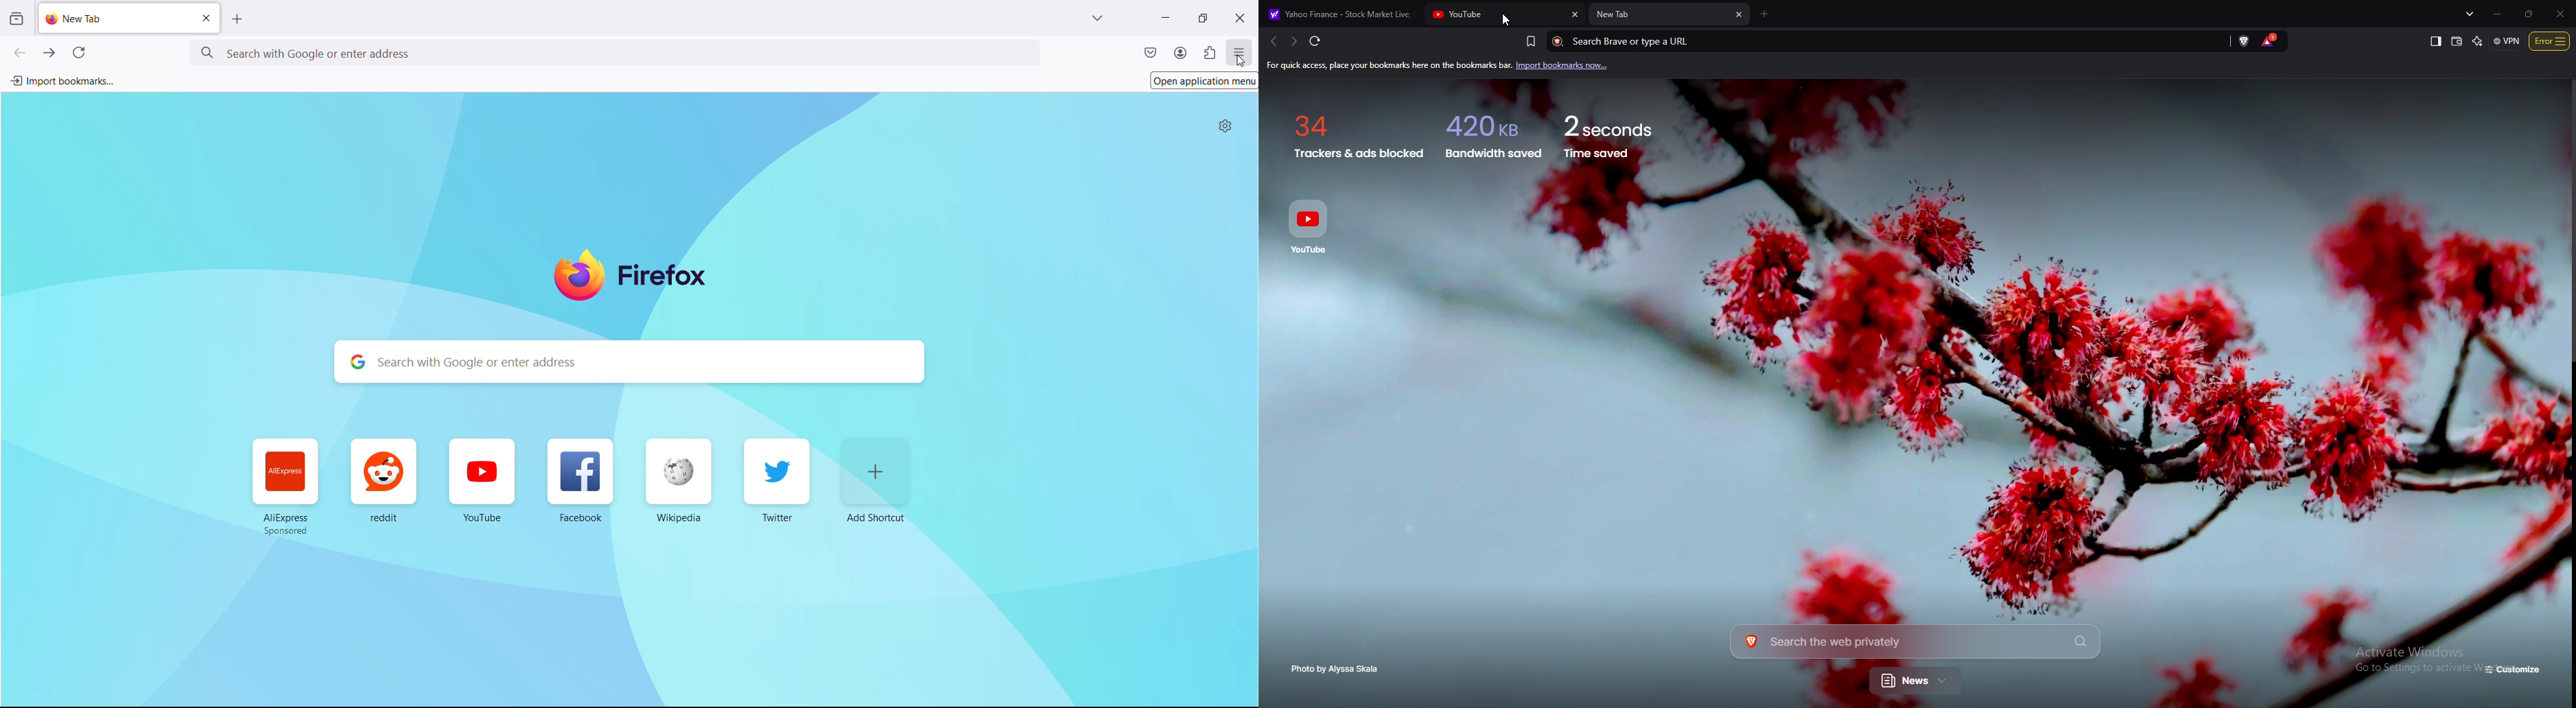 The height and width of the screenshot is (728, 2576). Describe the element at coordinates (578, 483) in the screenshot. I see `Facebook` at that location.